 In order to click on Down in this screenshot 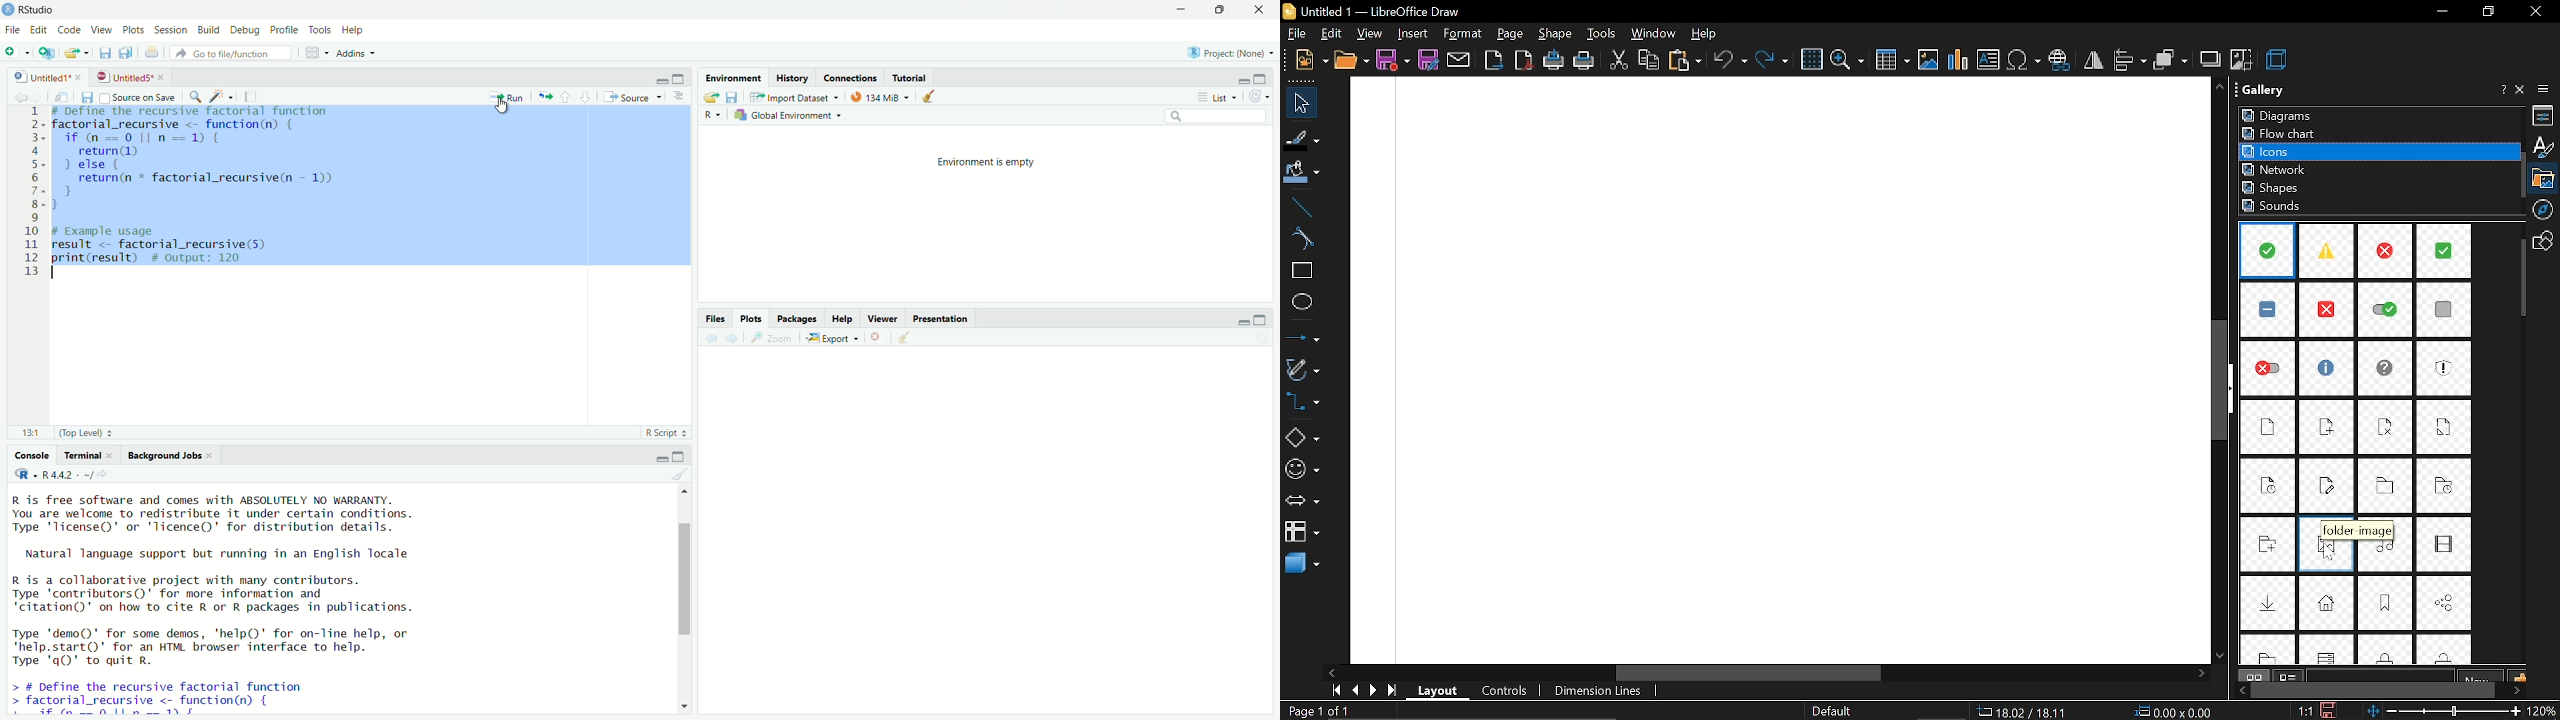, I will do `click(683, 708)`.